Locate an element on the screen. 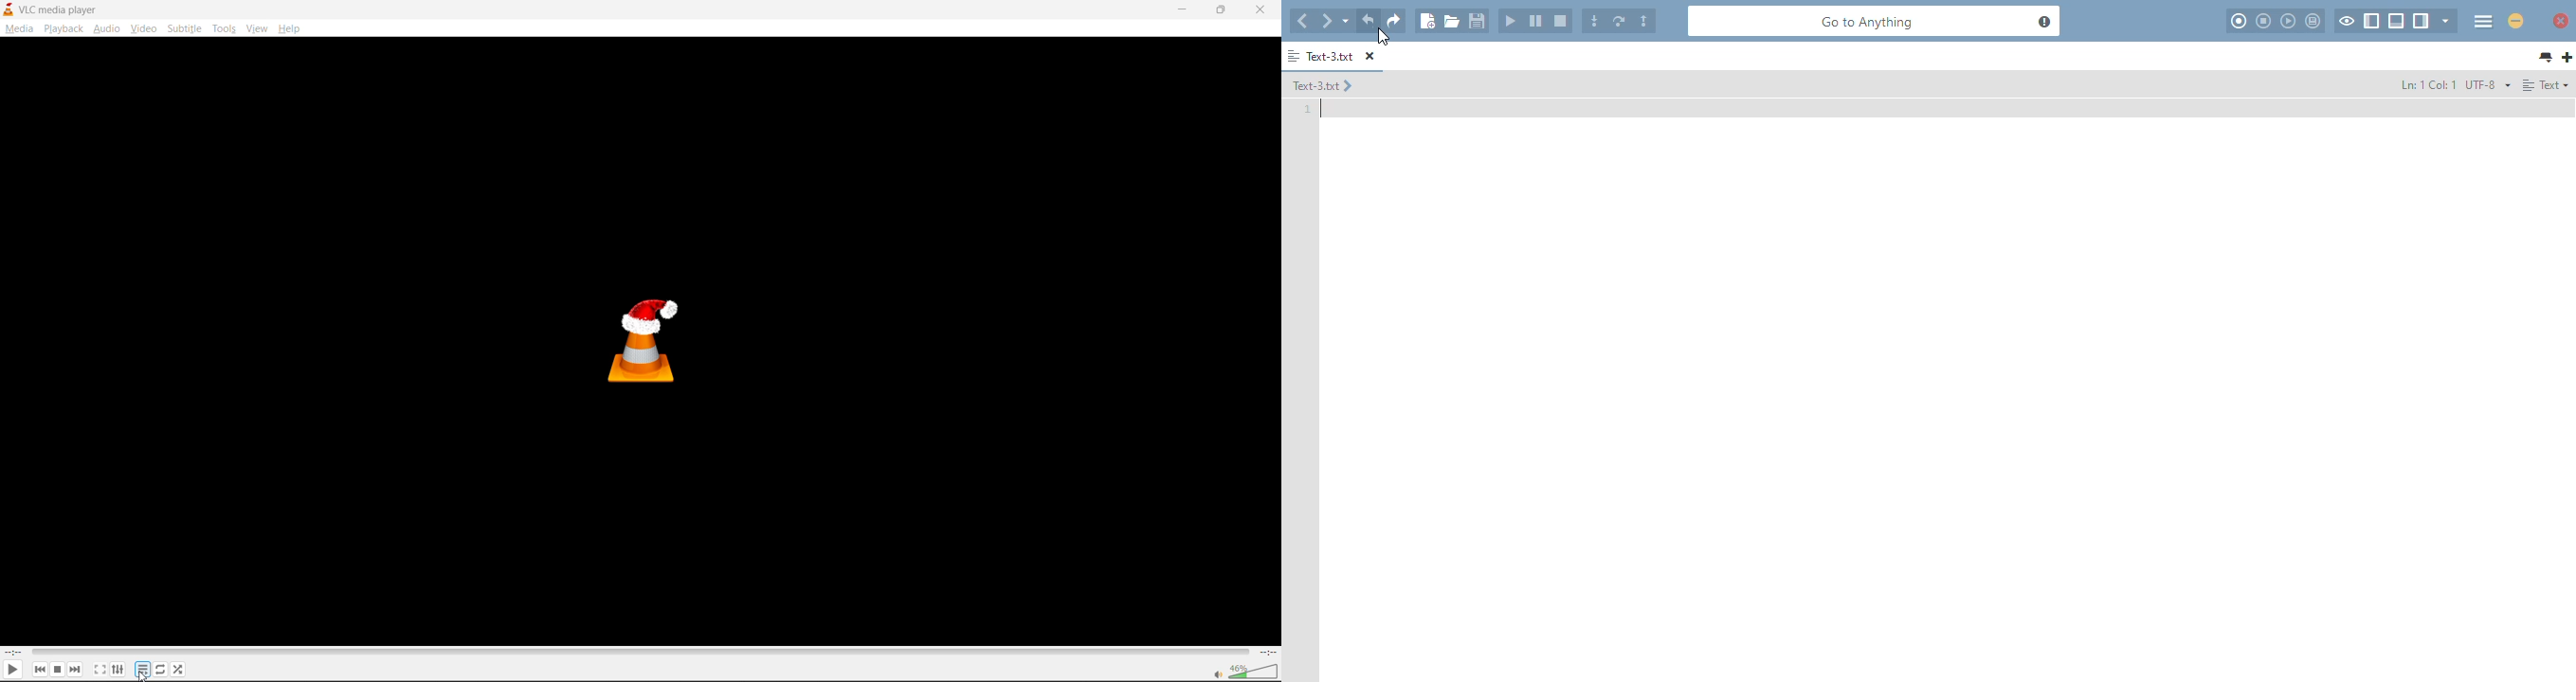  help is located at coordinates (294, 26).